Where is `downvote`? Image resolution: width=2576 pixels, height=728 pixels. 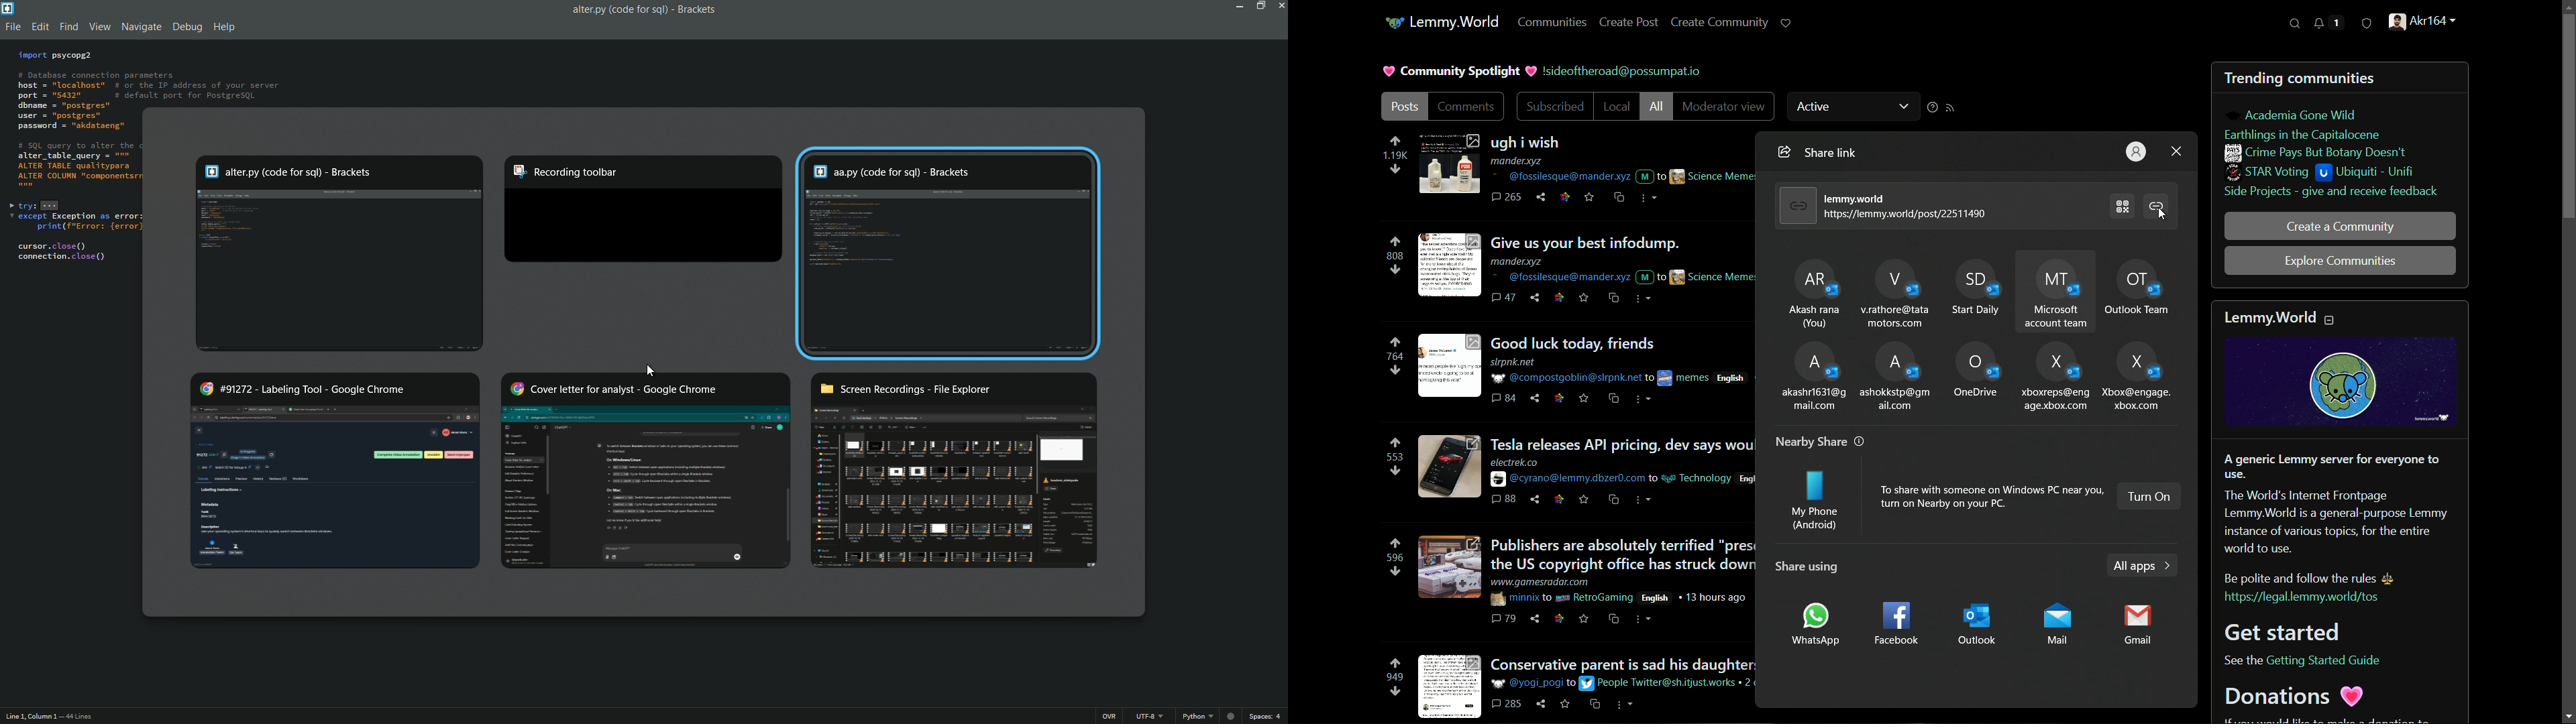
downvote is located at coordinates (1395, 692).